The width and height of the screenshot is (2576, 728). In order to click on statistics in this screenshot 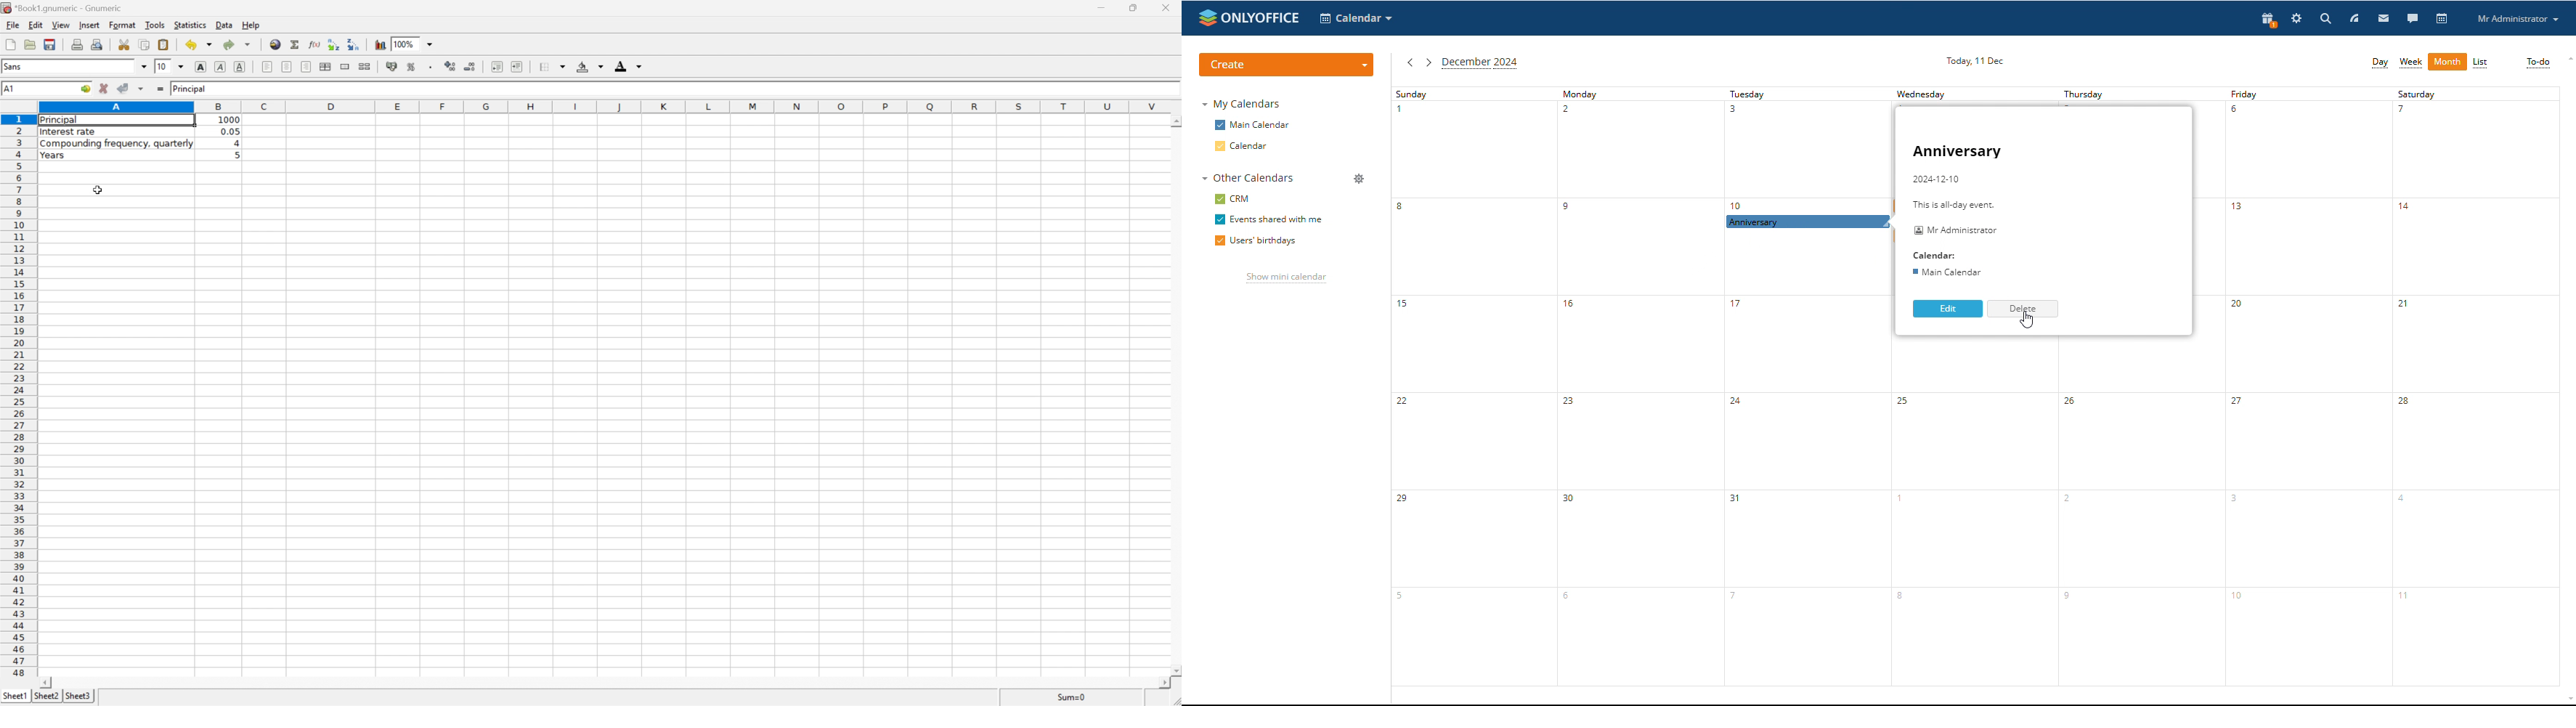, I will do `click(191, 24)`.